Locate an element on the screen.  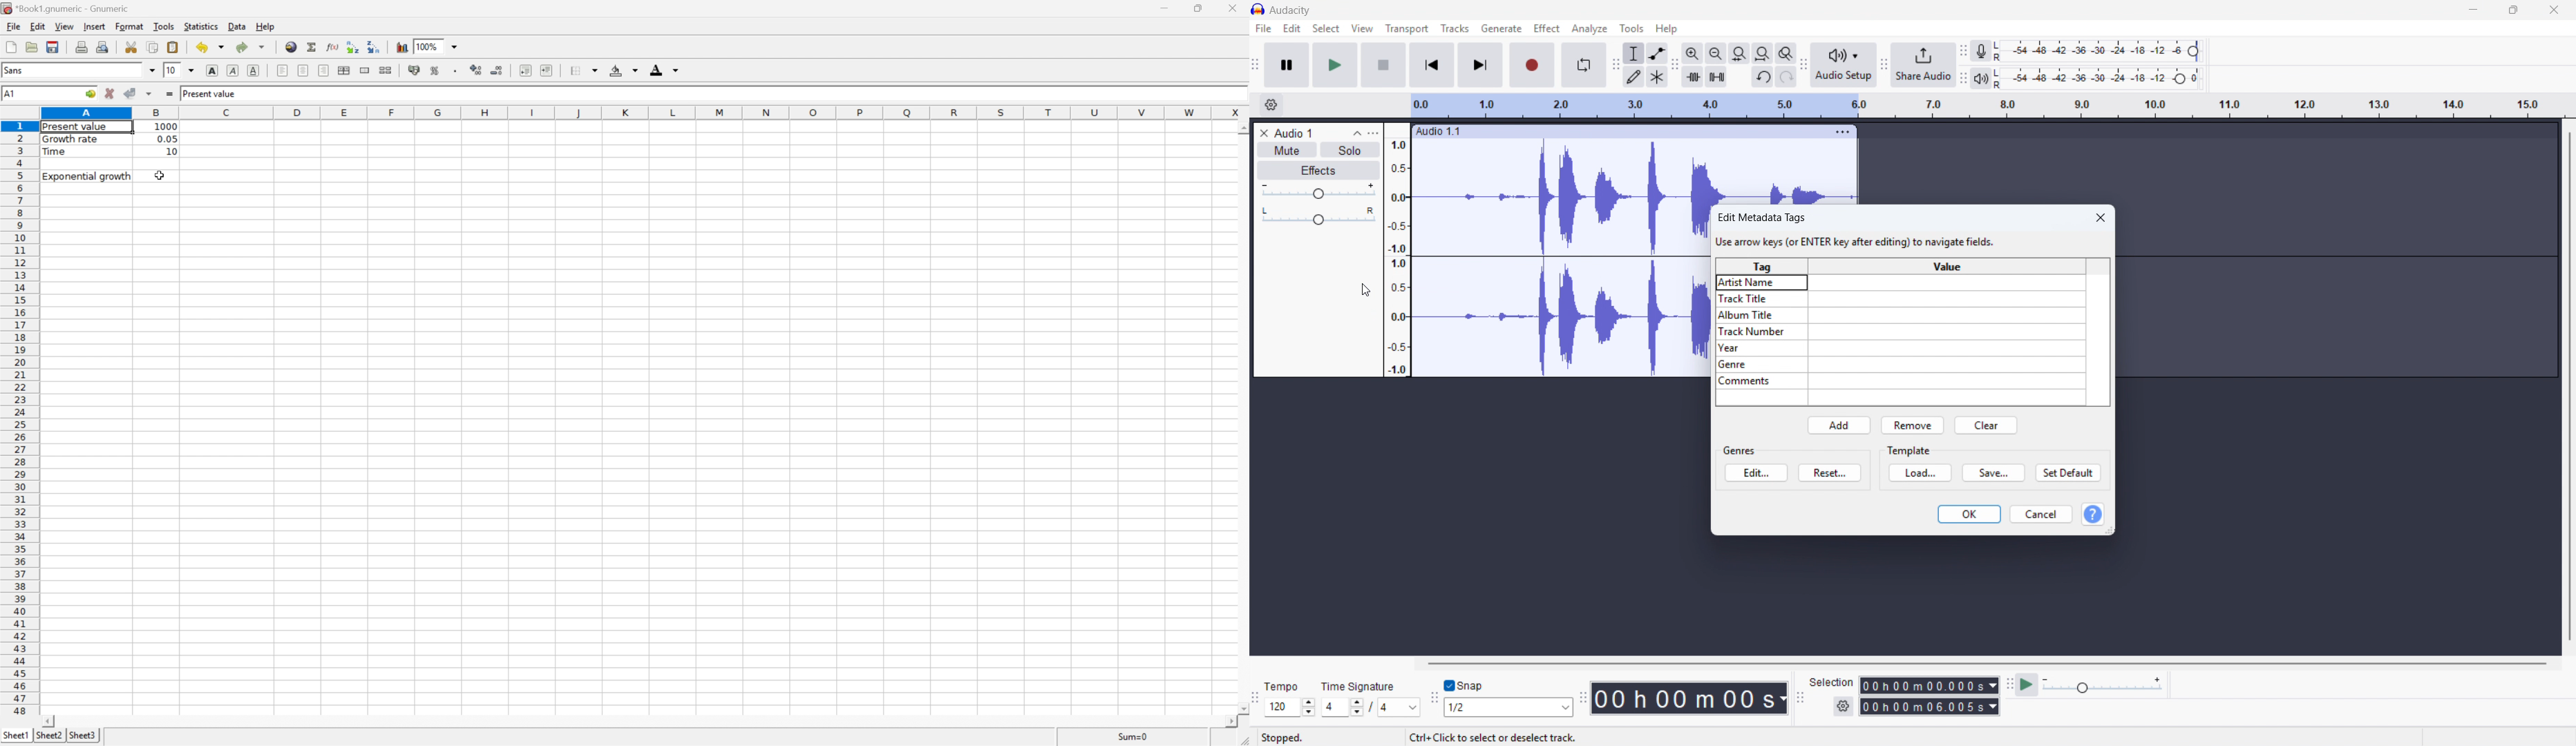
1000 is located at coordinates (165, 126).